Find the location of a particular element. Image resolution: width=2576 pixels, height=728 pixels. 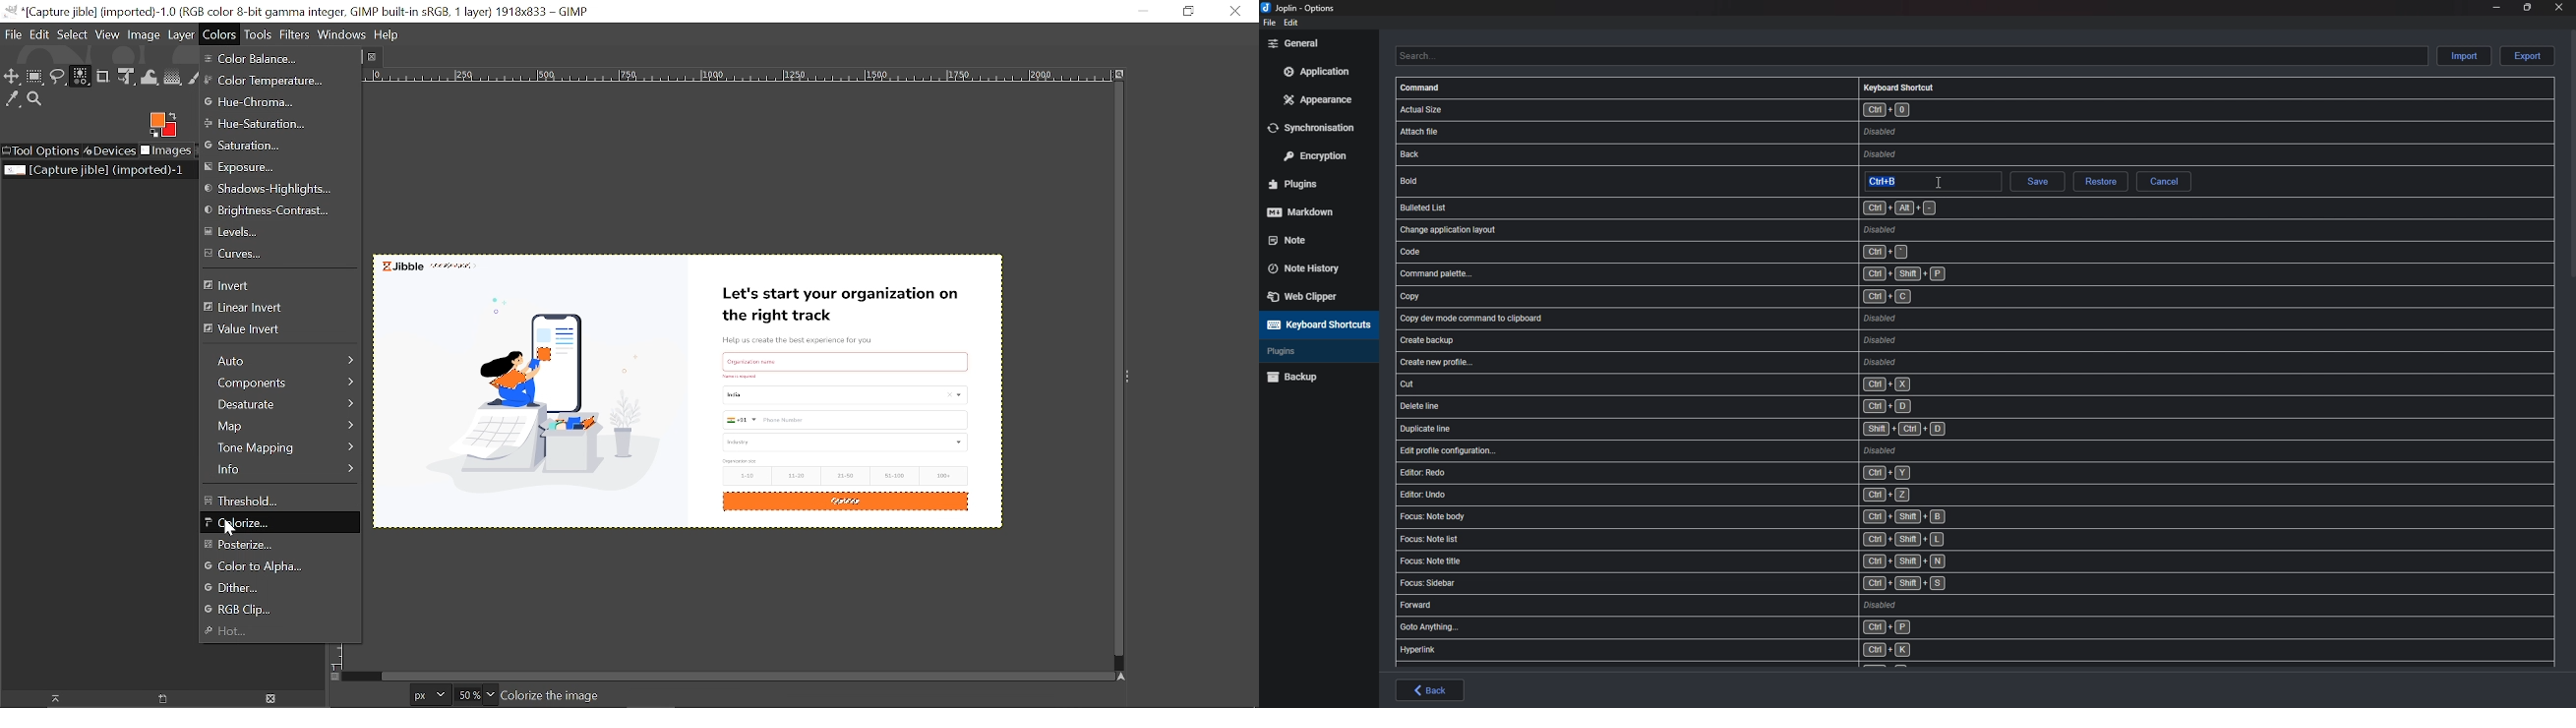

edit is located at coordinates (1292, 23).